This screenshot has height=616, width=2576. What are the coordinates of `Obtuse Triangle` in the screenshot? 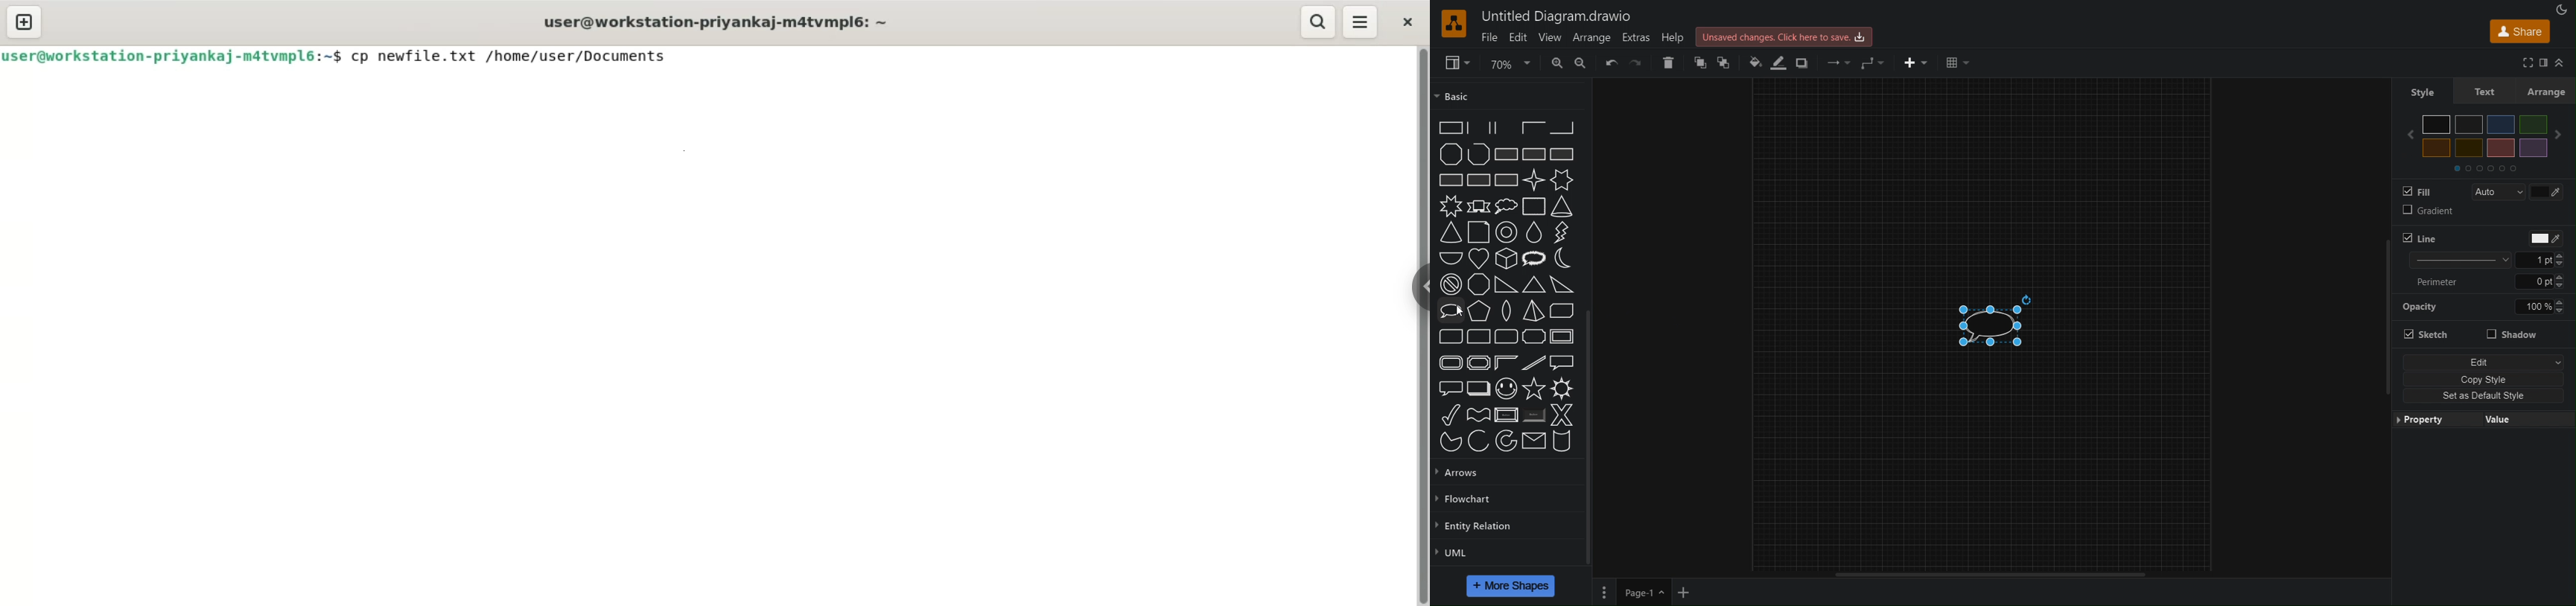 It's located at (1562, 285).